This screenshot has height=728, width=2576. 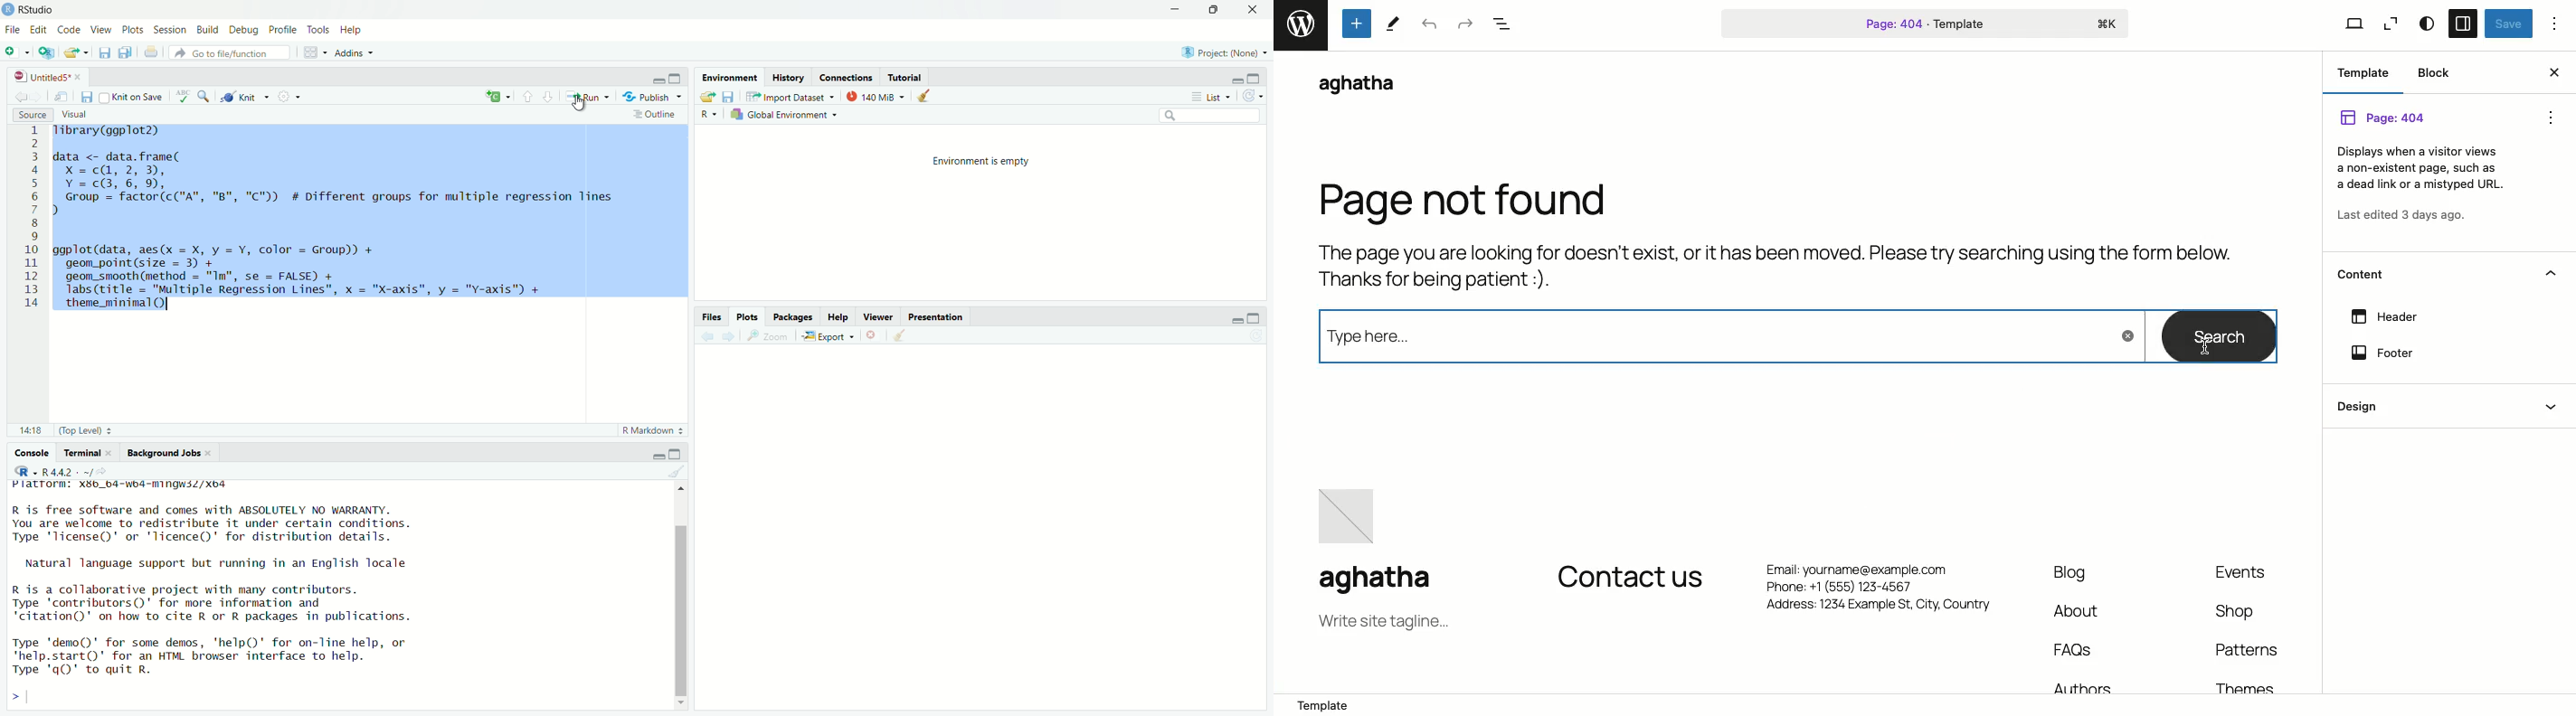 What do you see at coordinates (730, 78) in the screenshot?
I see `Environment` at bounding box center [730, 78].